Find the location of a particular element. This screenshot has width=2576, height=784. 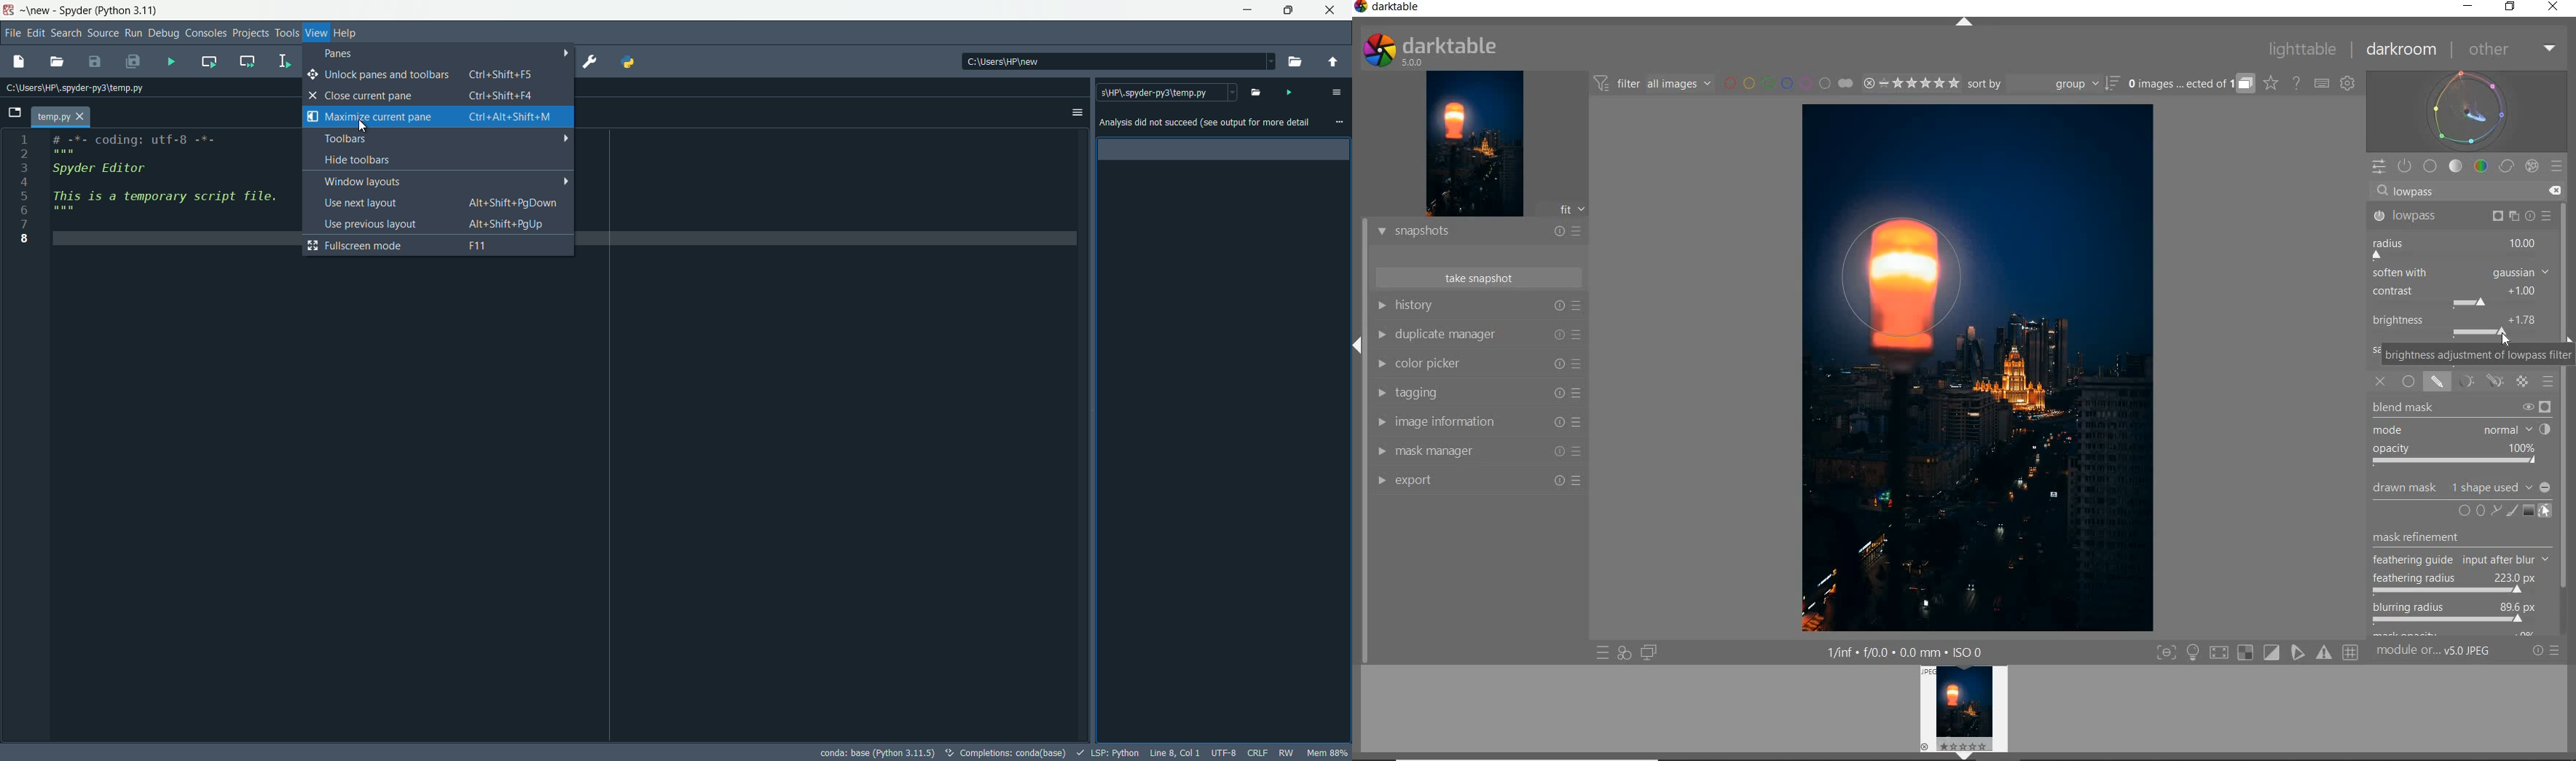

FILTER IMAGES BASED ON THEIR MODULE ORDER is located at coordinates (1654, 84).